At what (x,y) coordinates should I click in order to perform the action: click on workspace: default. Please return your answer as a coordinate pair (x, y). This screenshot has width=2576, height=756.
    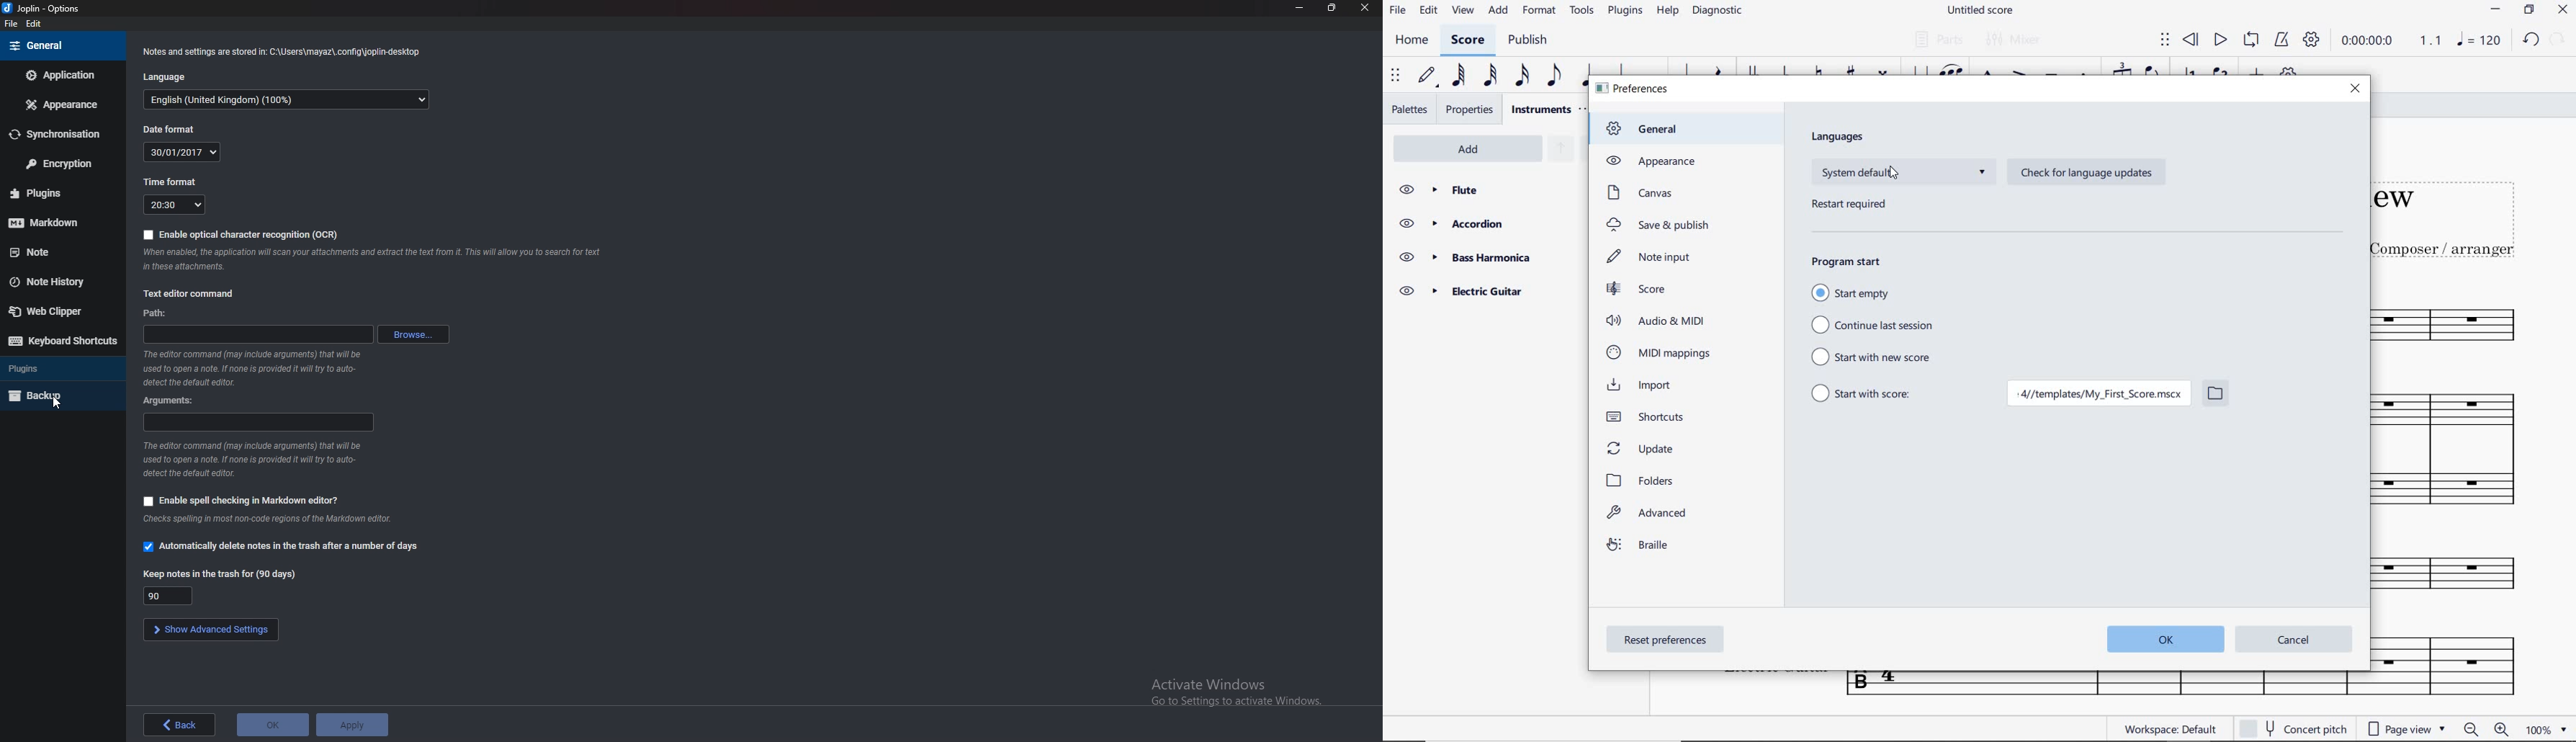
    Looking at the image, I should click on (2171, 728).